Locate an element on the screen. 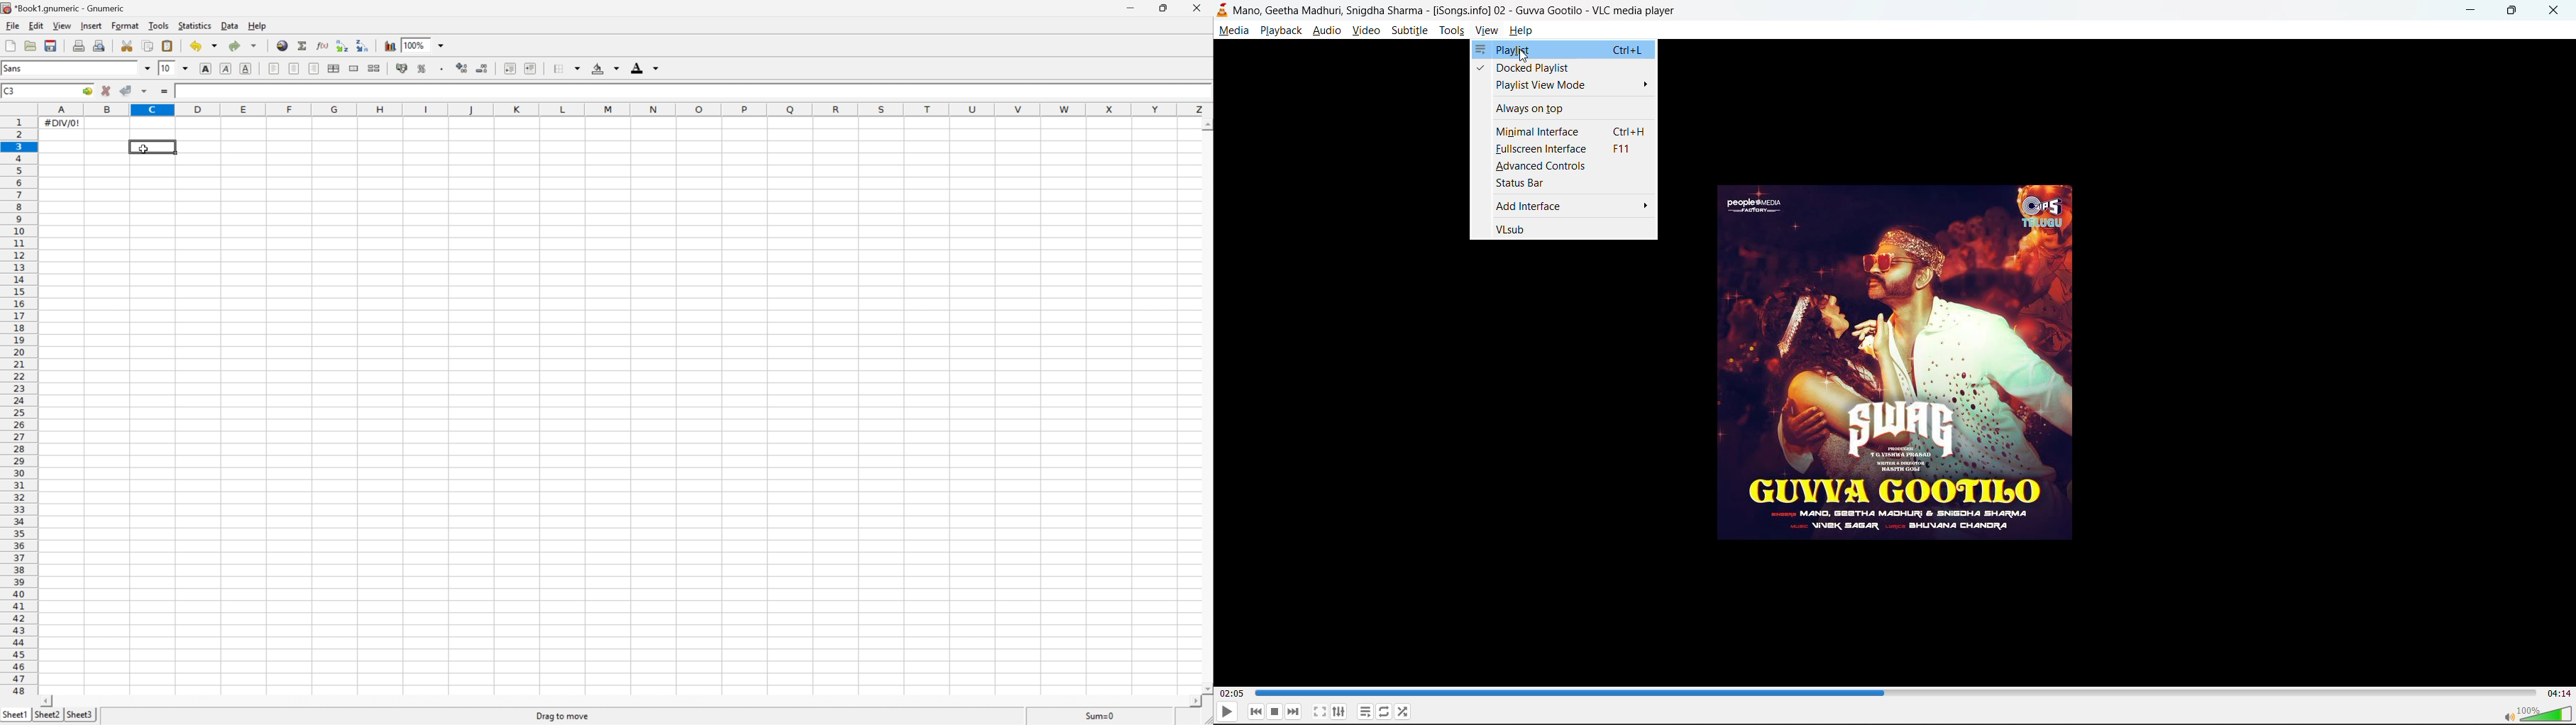 The width and height of the screenshot is (2576, 728). Drop down is located at coordinates (216, 46).